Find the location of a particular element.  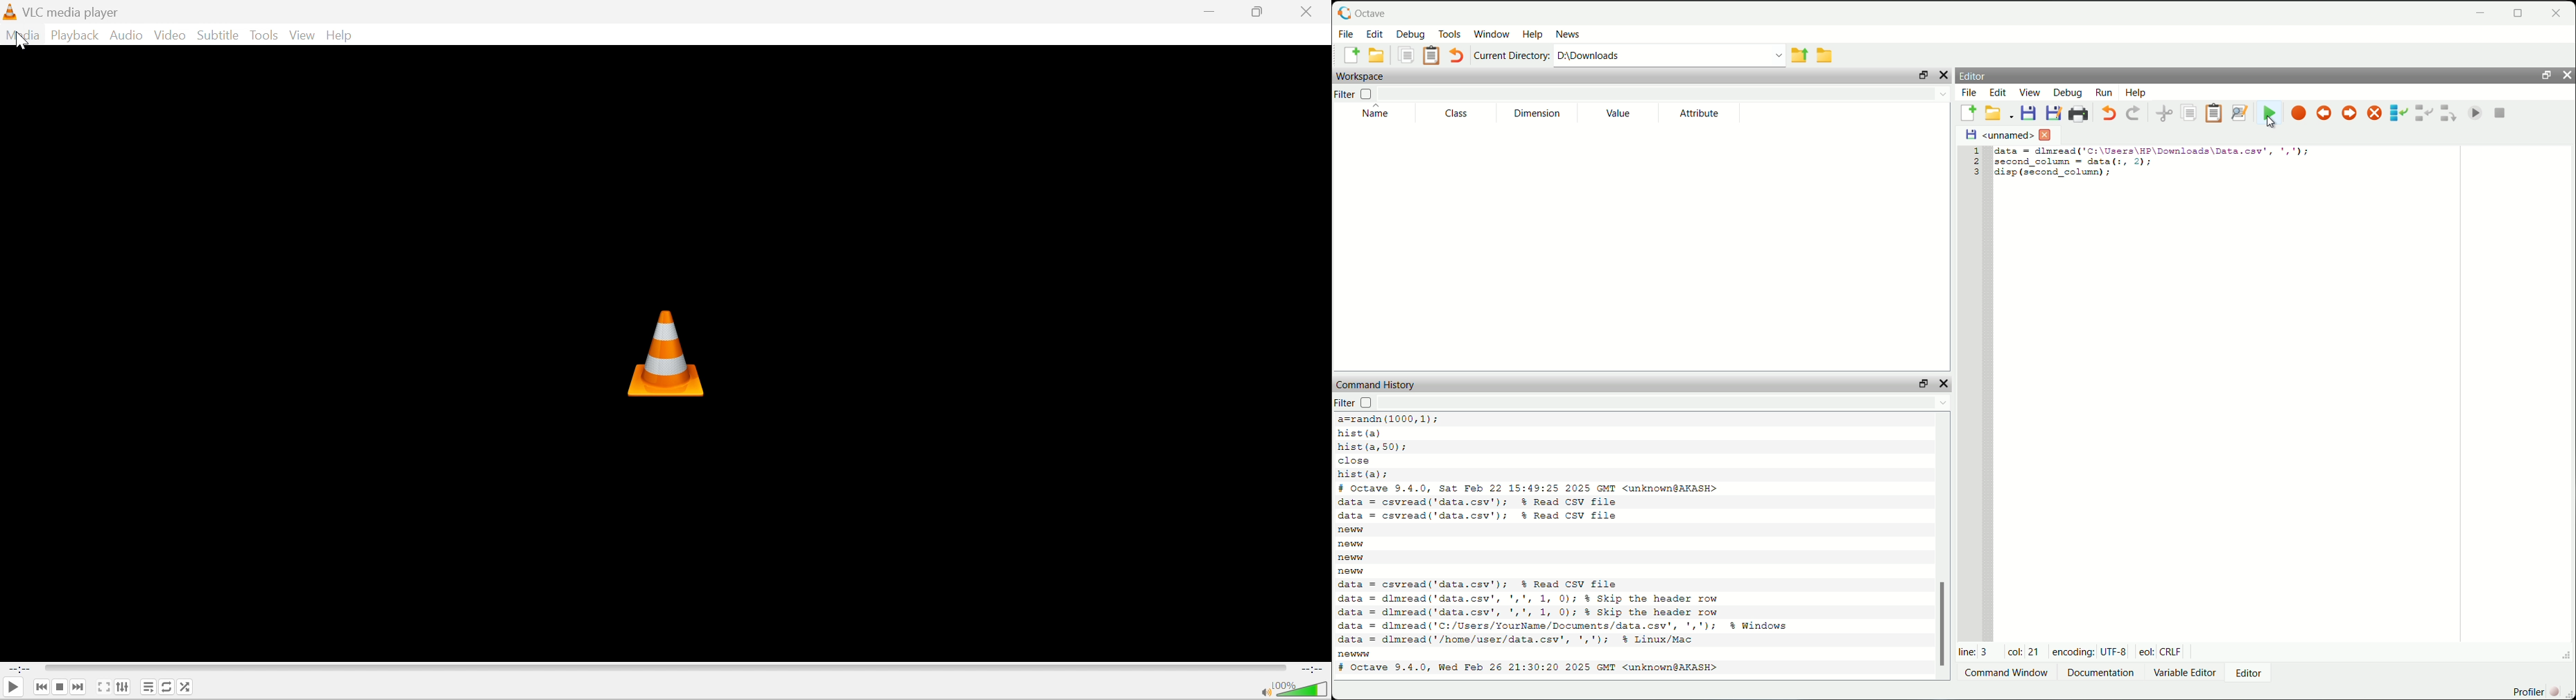

Restore Down is located at coordinates (1259, 11).